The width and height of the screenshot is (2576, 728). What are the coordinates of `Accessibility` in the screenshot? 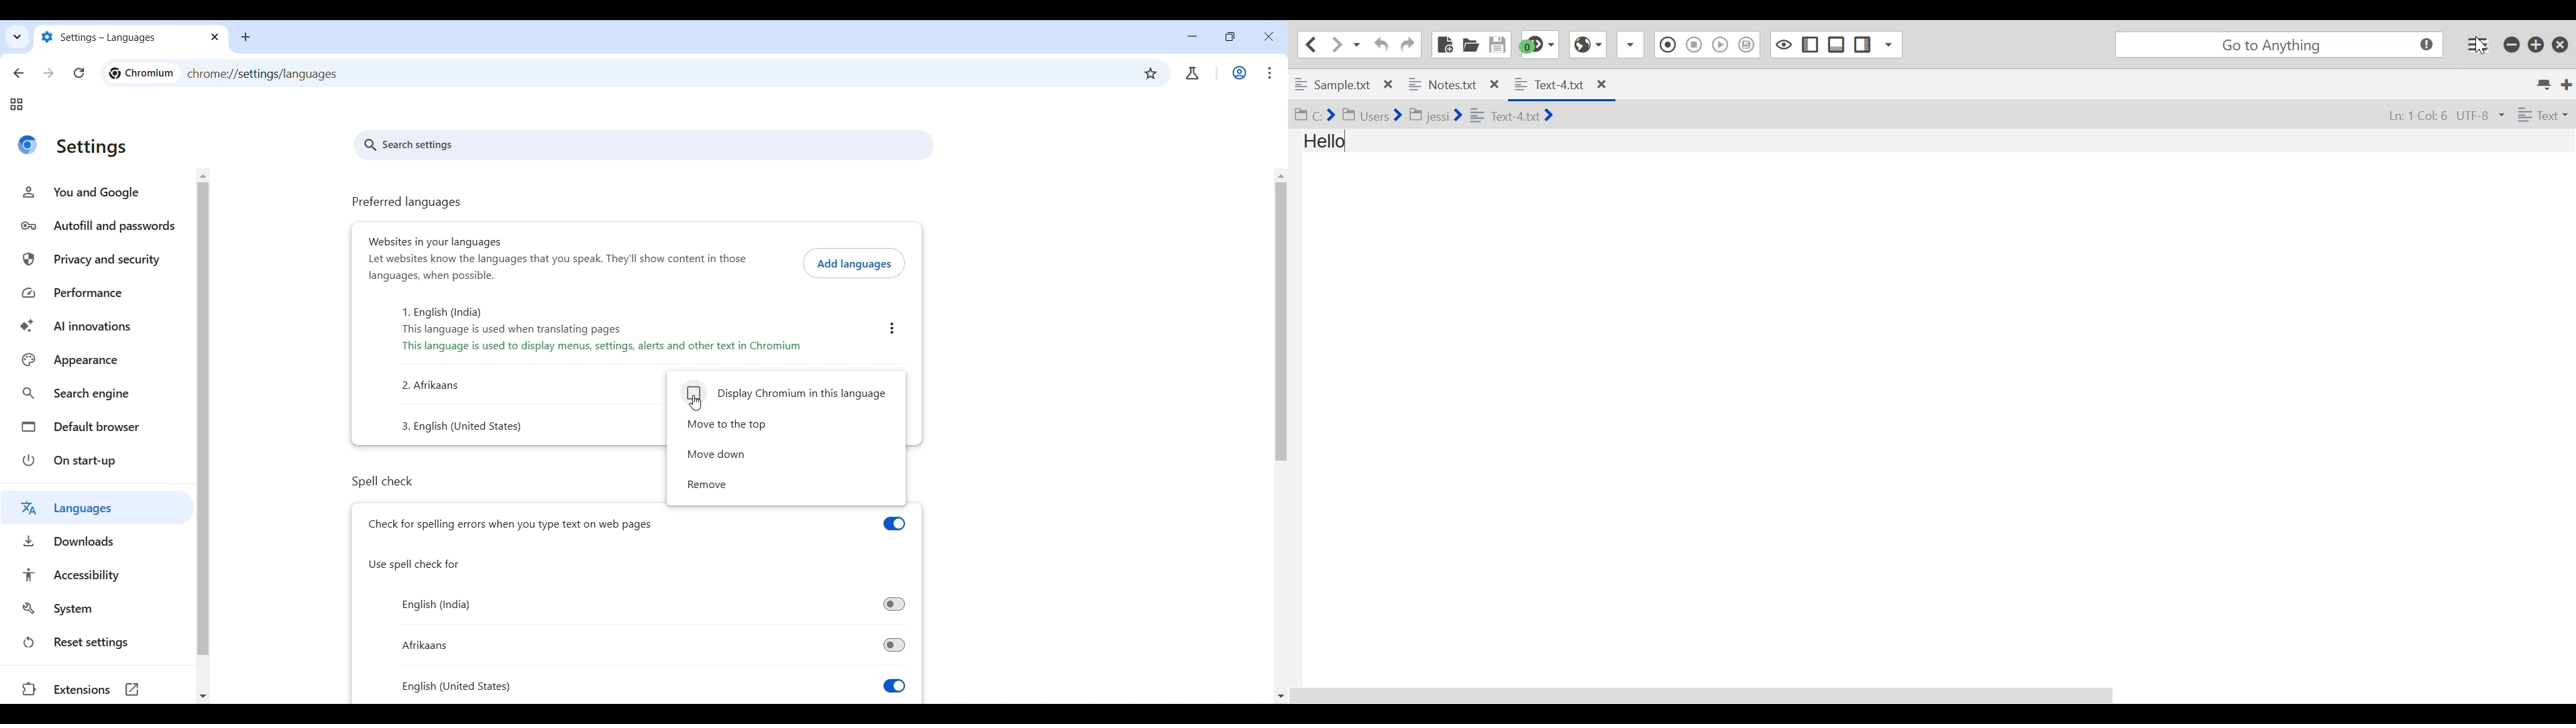 It's located at (101, 575).